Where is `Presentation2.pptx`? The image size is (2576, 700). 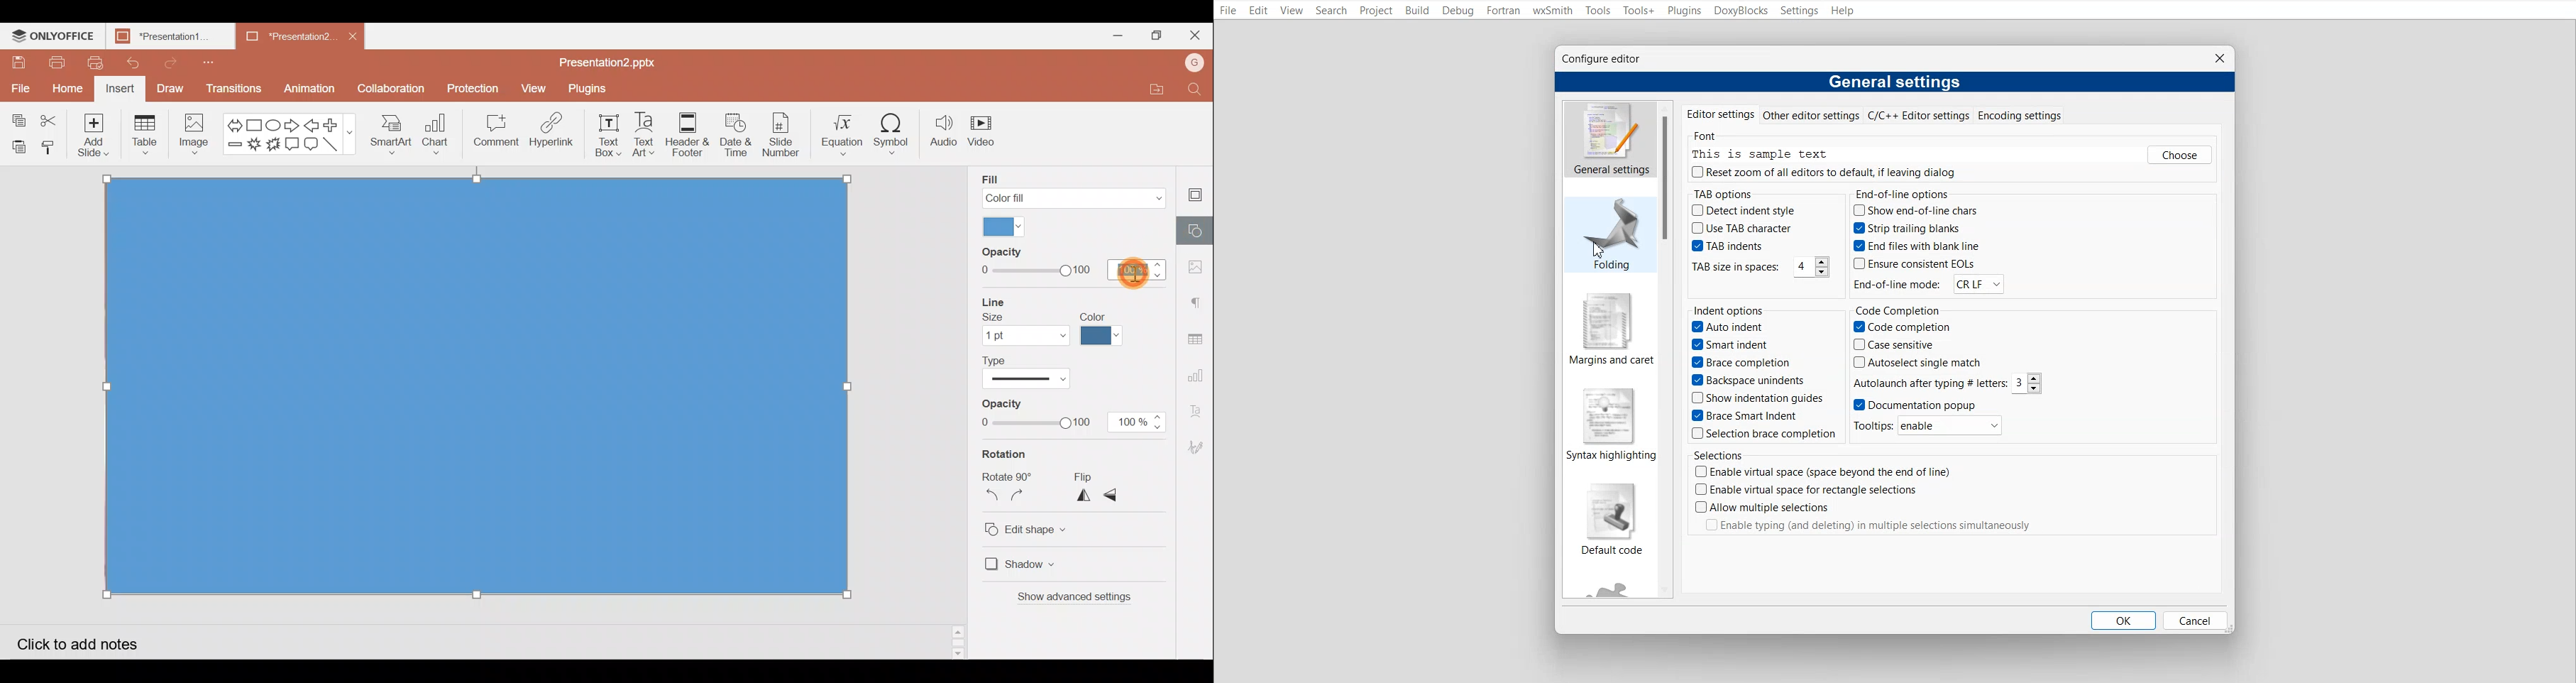
Presentation2.pptx is located at coordinates (617, 60).